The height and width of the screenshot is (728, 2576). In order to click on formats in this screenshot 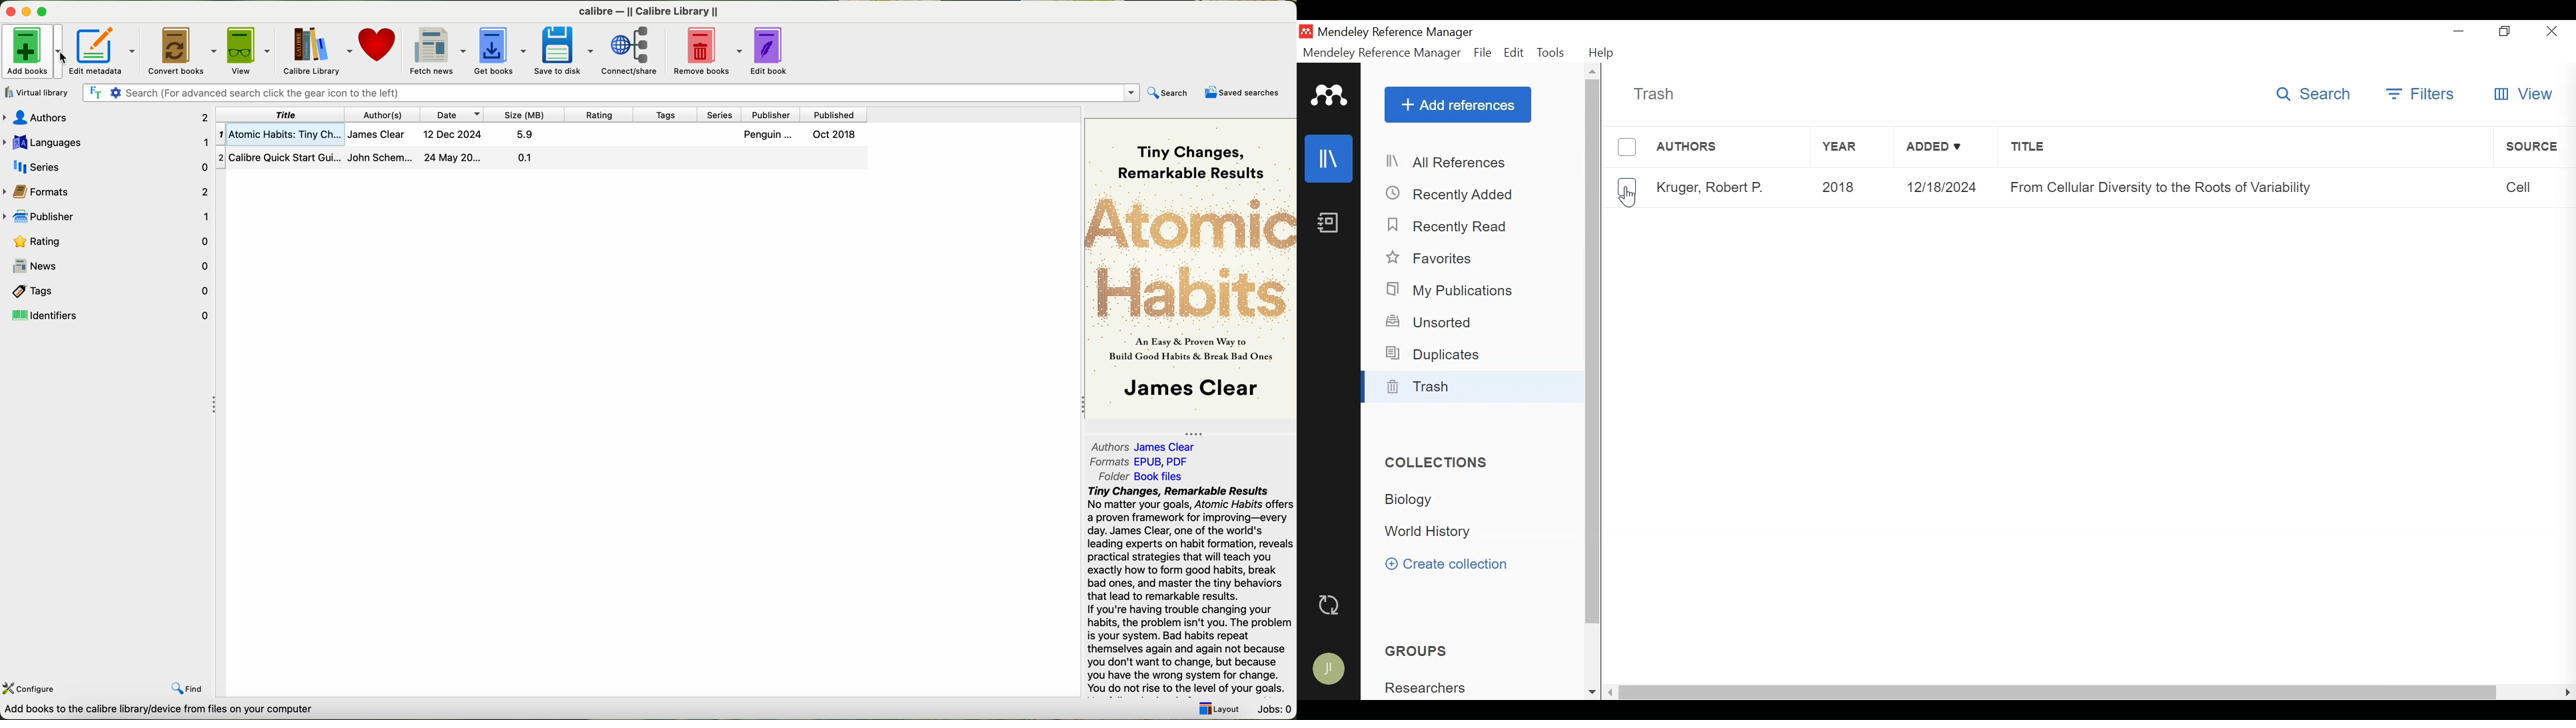, I will do `click(108, 190)`.